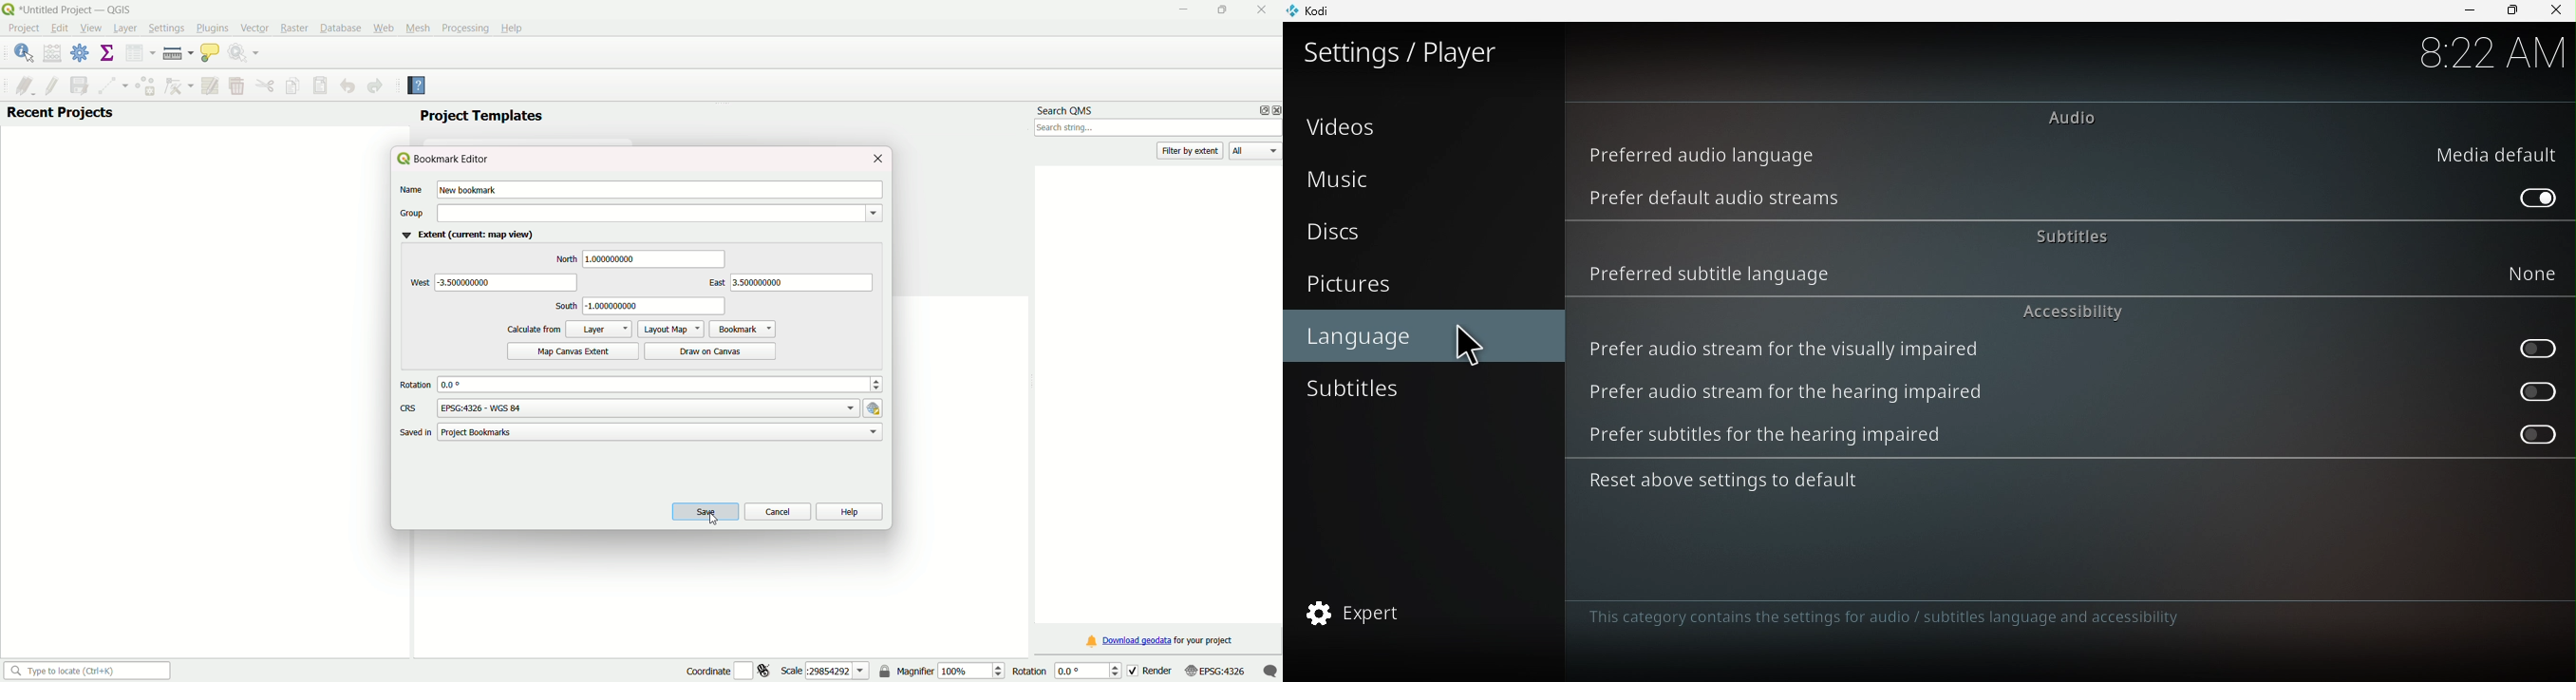  Describe the element at coordinates (658, 213) in the screenshot. I see `dropdown` at that location.